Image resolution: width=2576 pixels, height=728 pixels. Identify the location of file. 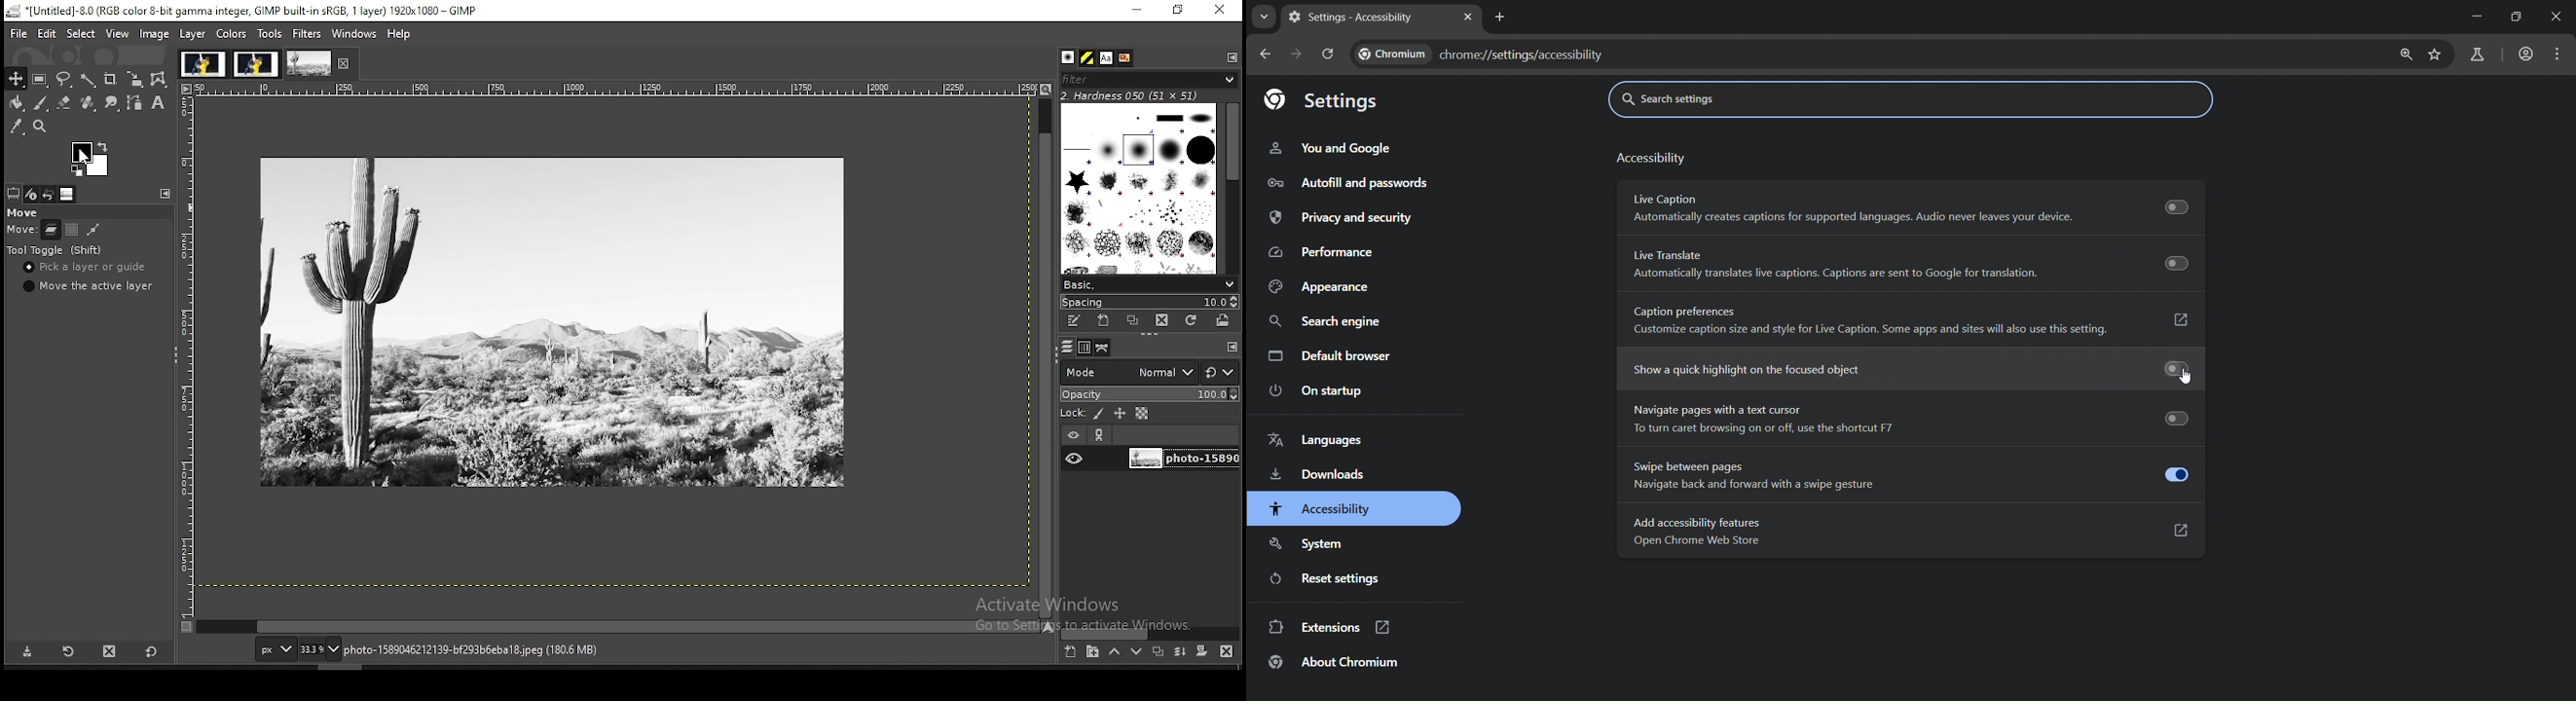
(17, 32).